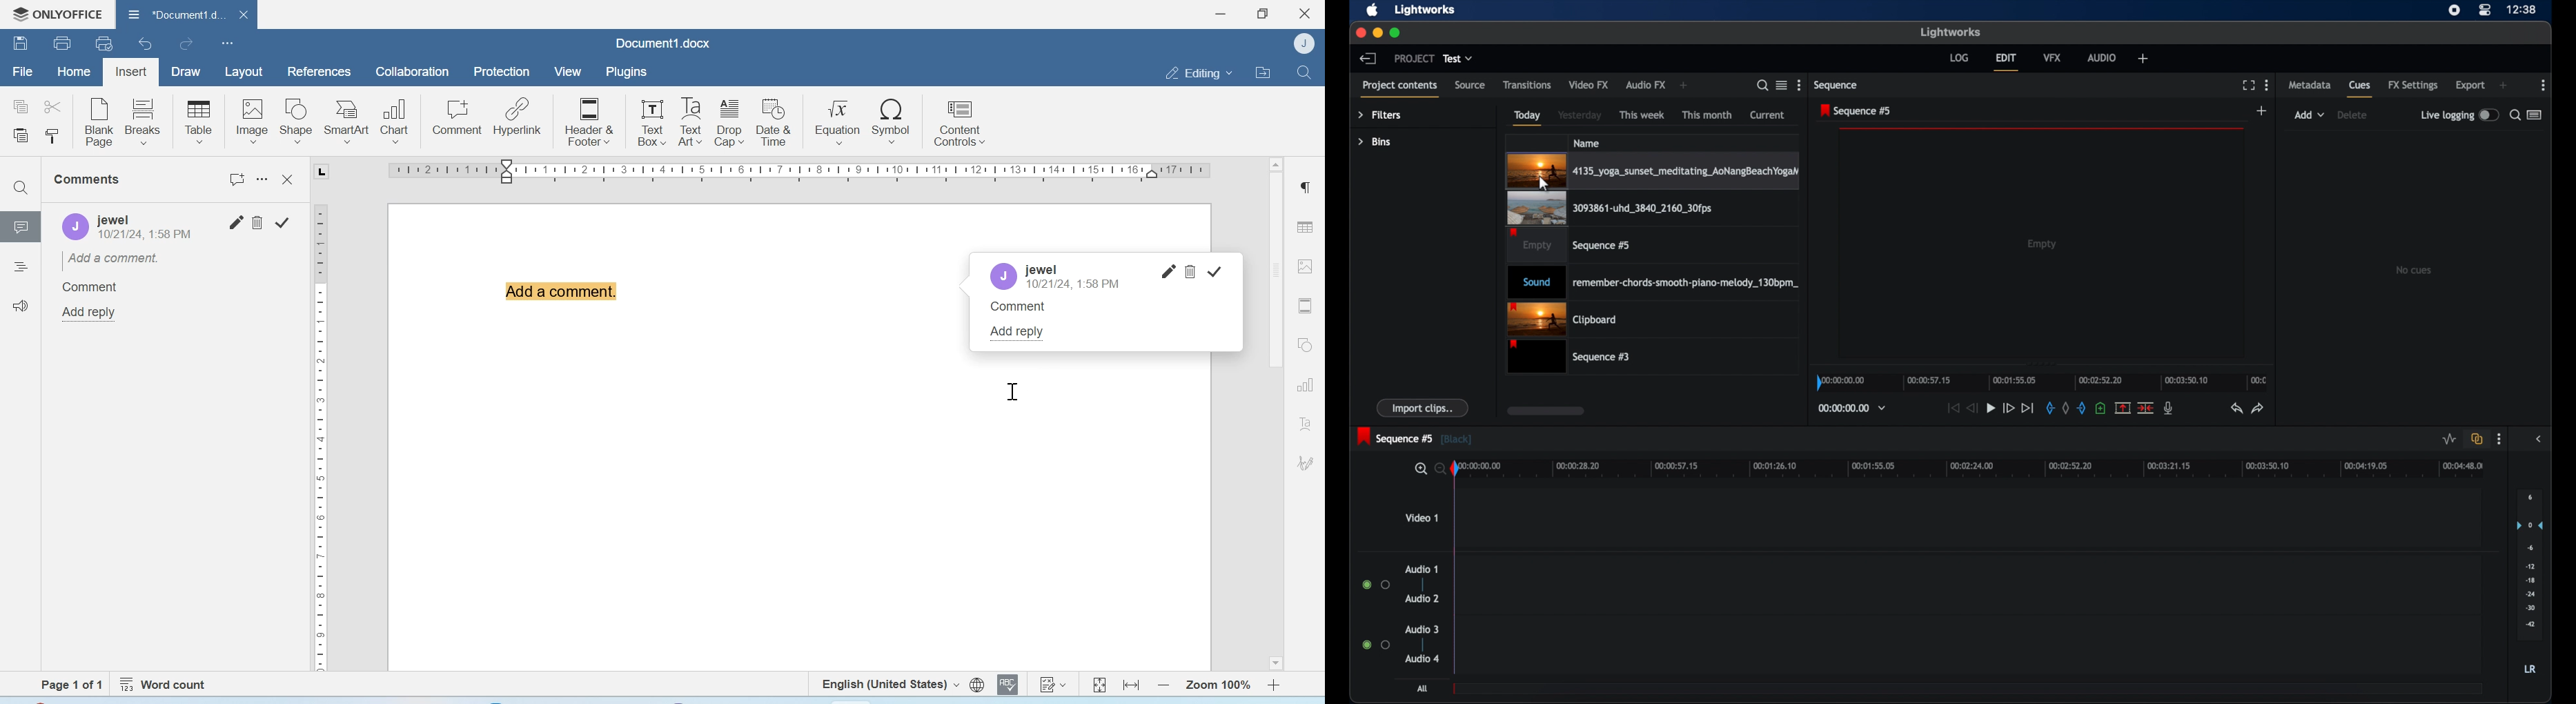 This screenshot has height=728, width=2576. I want to click on Plugins, so click(625, 72).